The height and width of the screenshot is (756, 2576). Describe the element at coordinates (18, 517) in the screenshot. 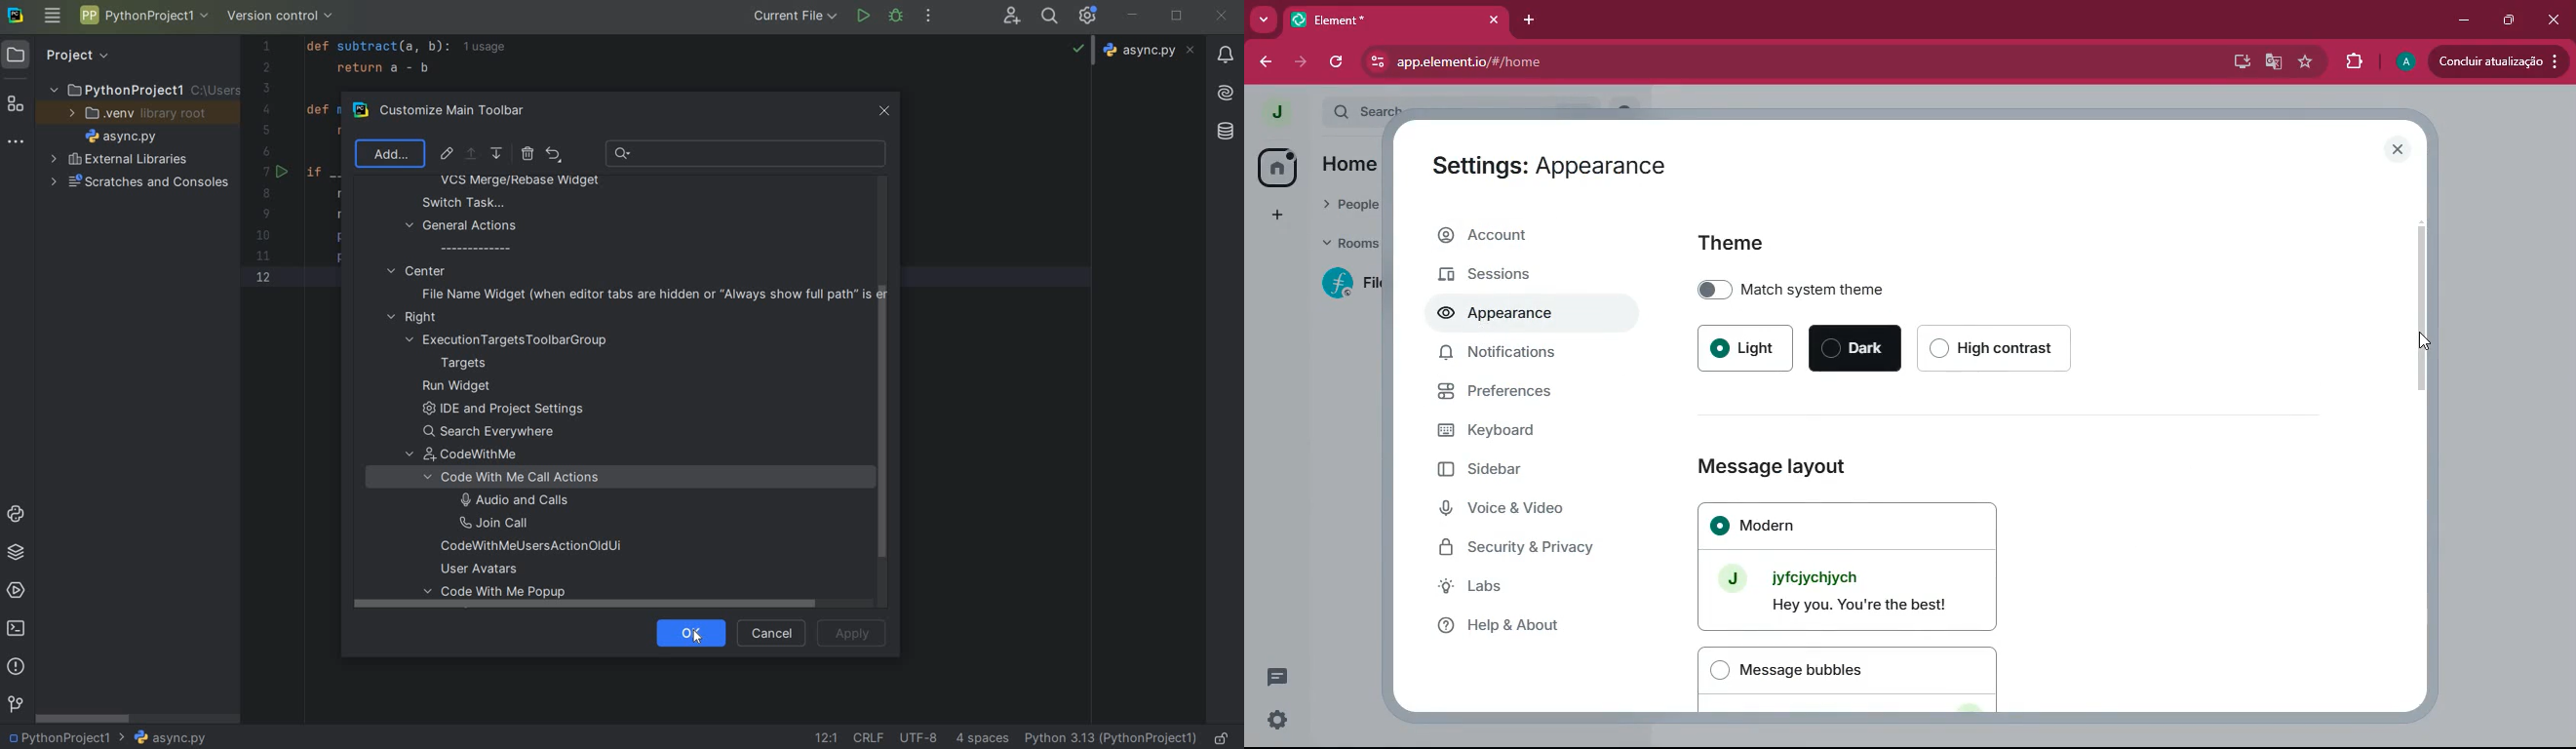

I see `PYTHON CONSOLE` at that location.